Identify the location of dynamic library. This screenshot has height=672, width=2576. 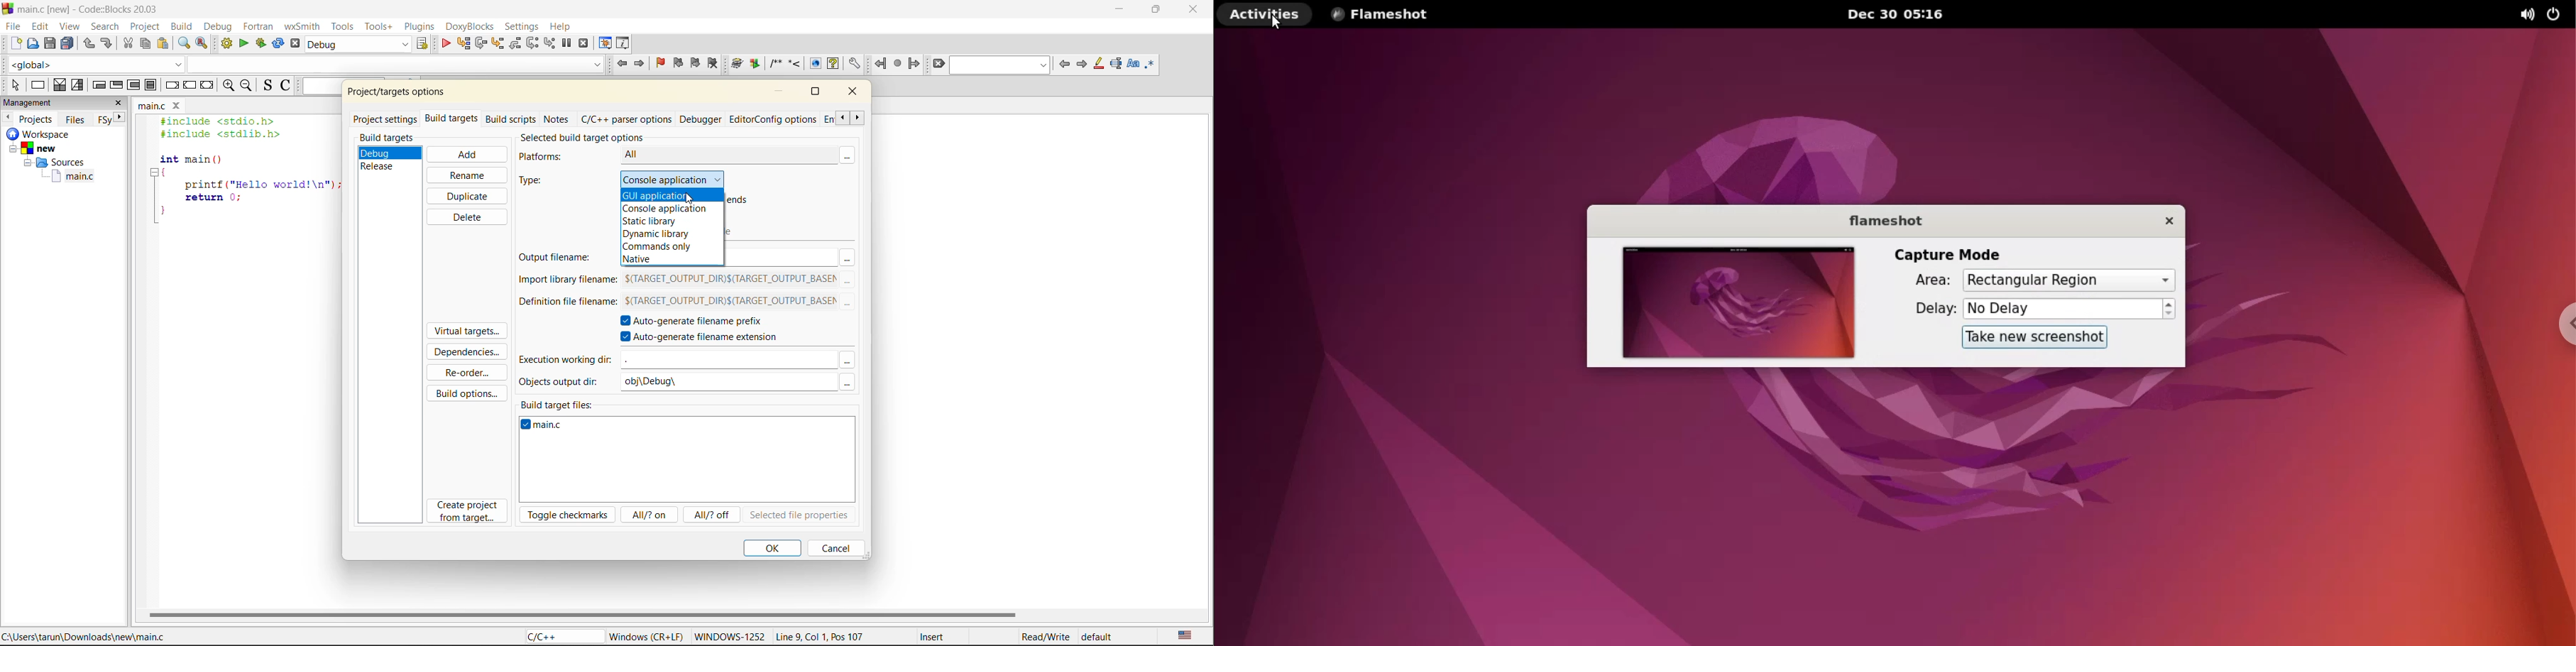
(672, 234).